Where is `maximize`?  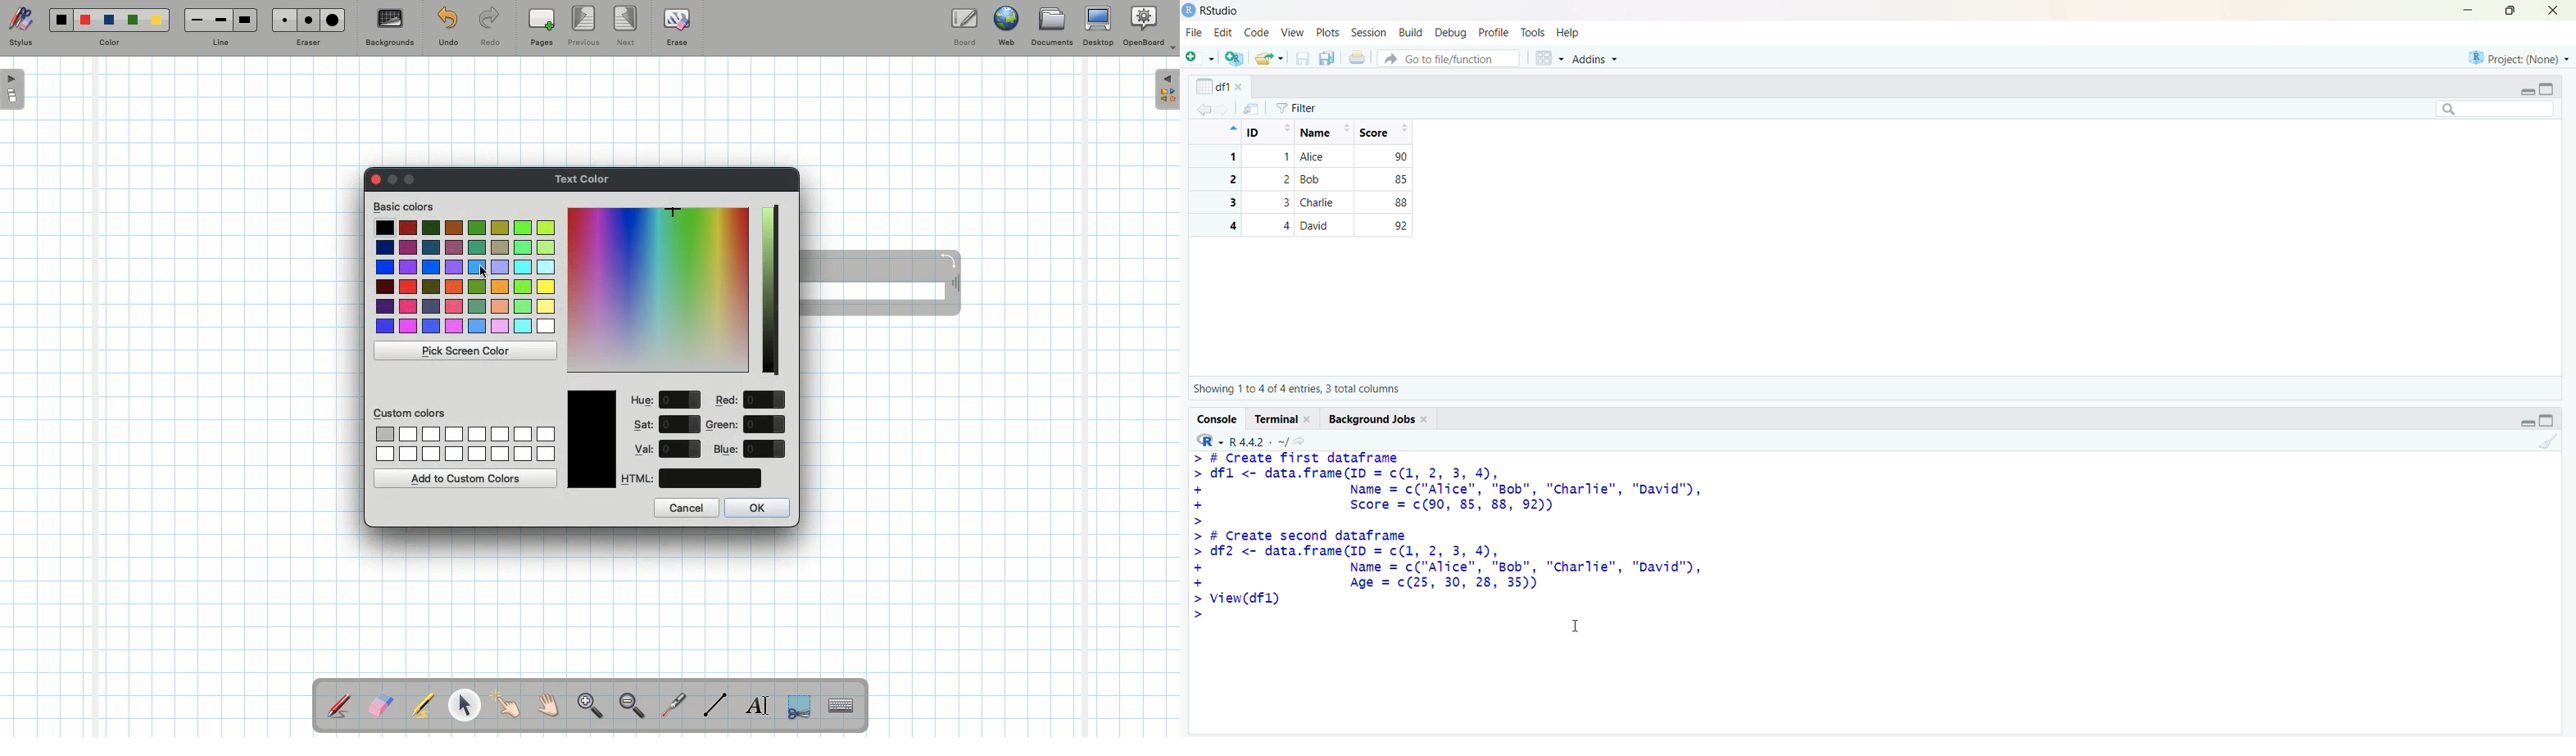
maximize is located at coordinates (2512, 10).